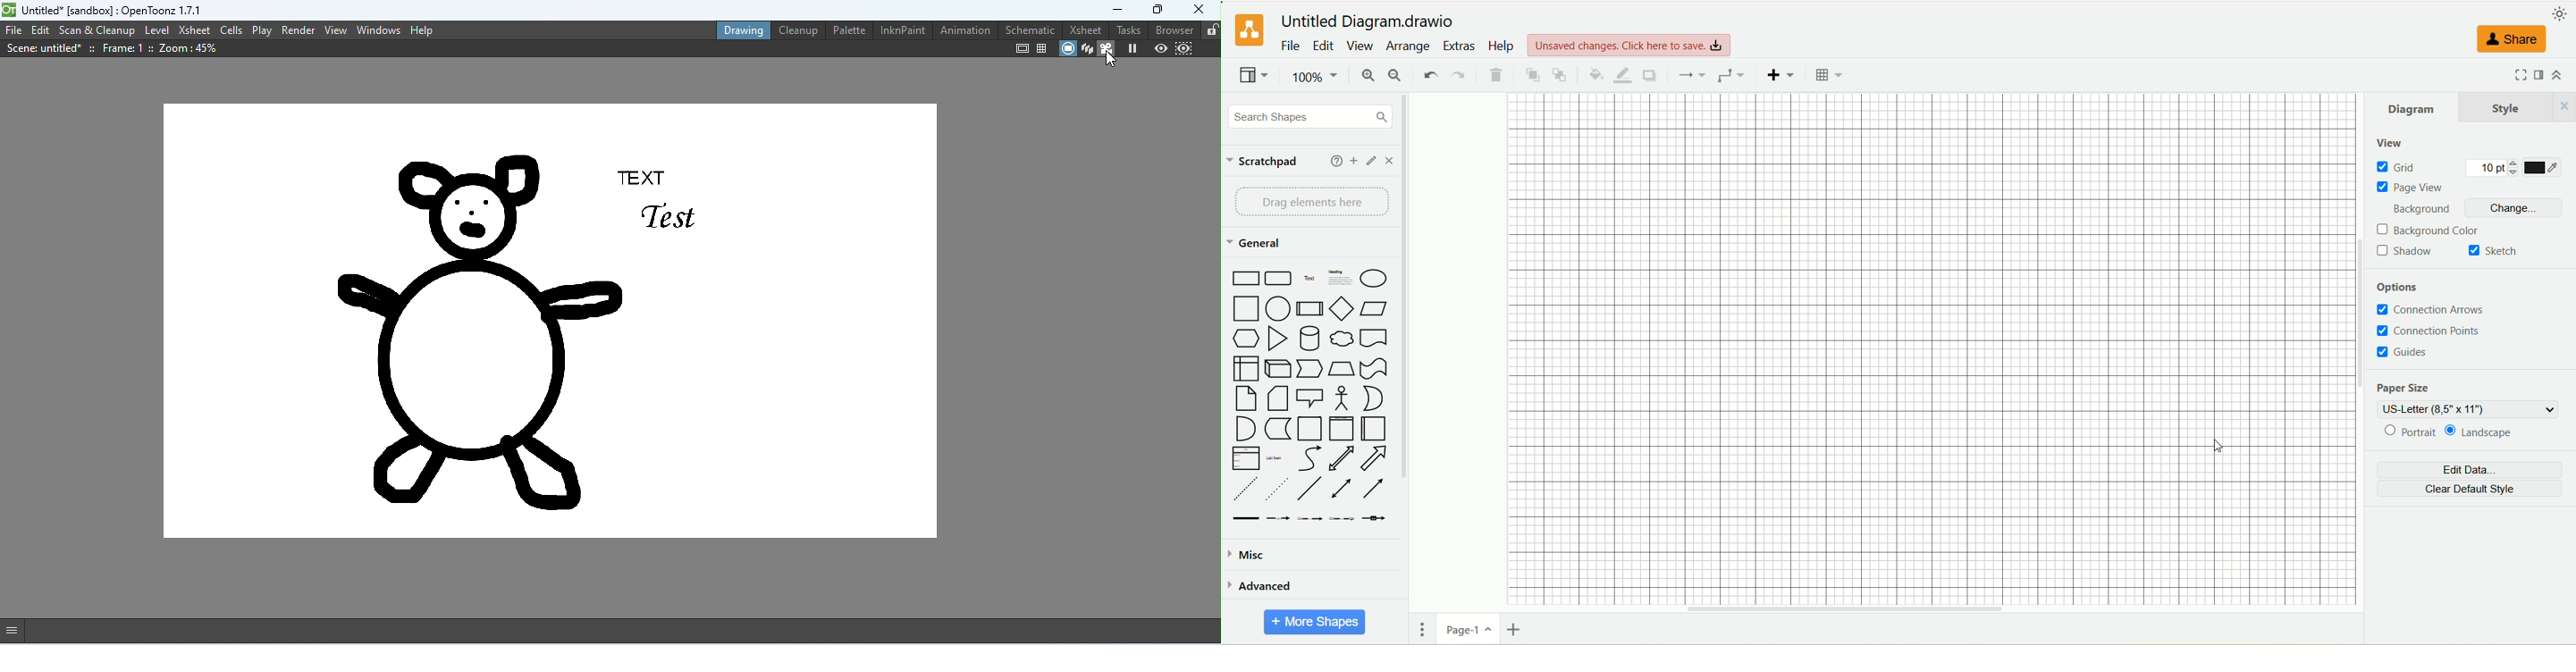  Describe the element at coordinates (1829, 75) in the screenshot. I see `Table` at that location.